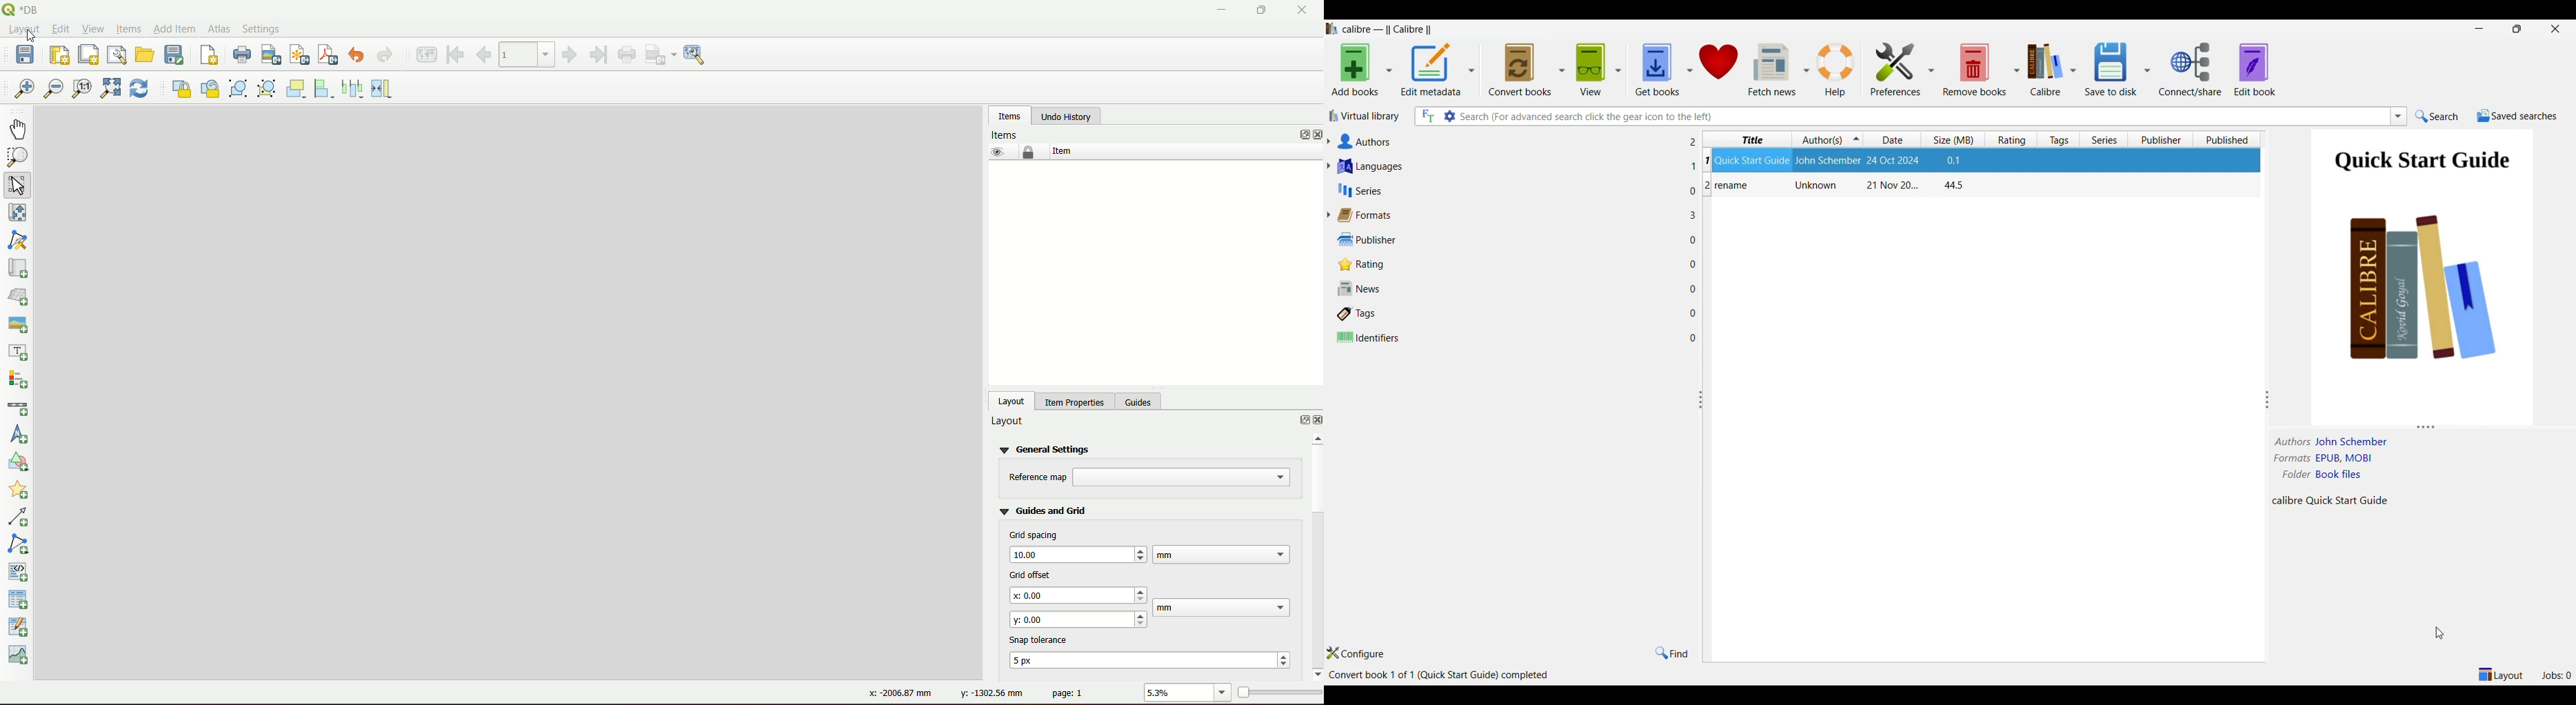  What do you see at coordinates (1427, 116) in the screenshot?
I see `Search all files` at bounding box center [1427, 116].